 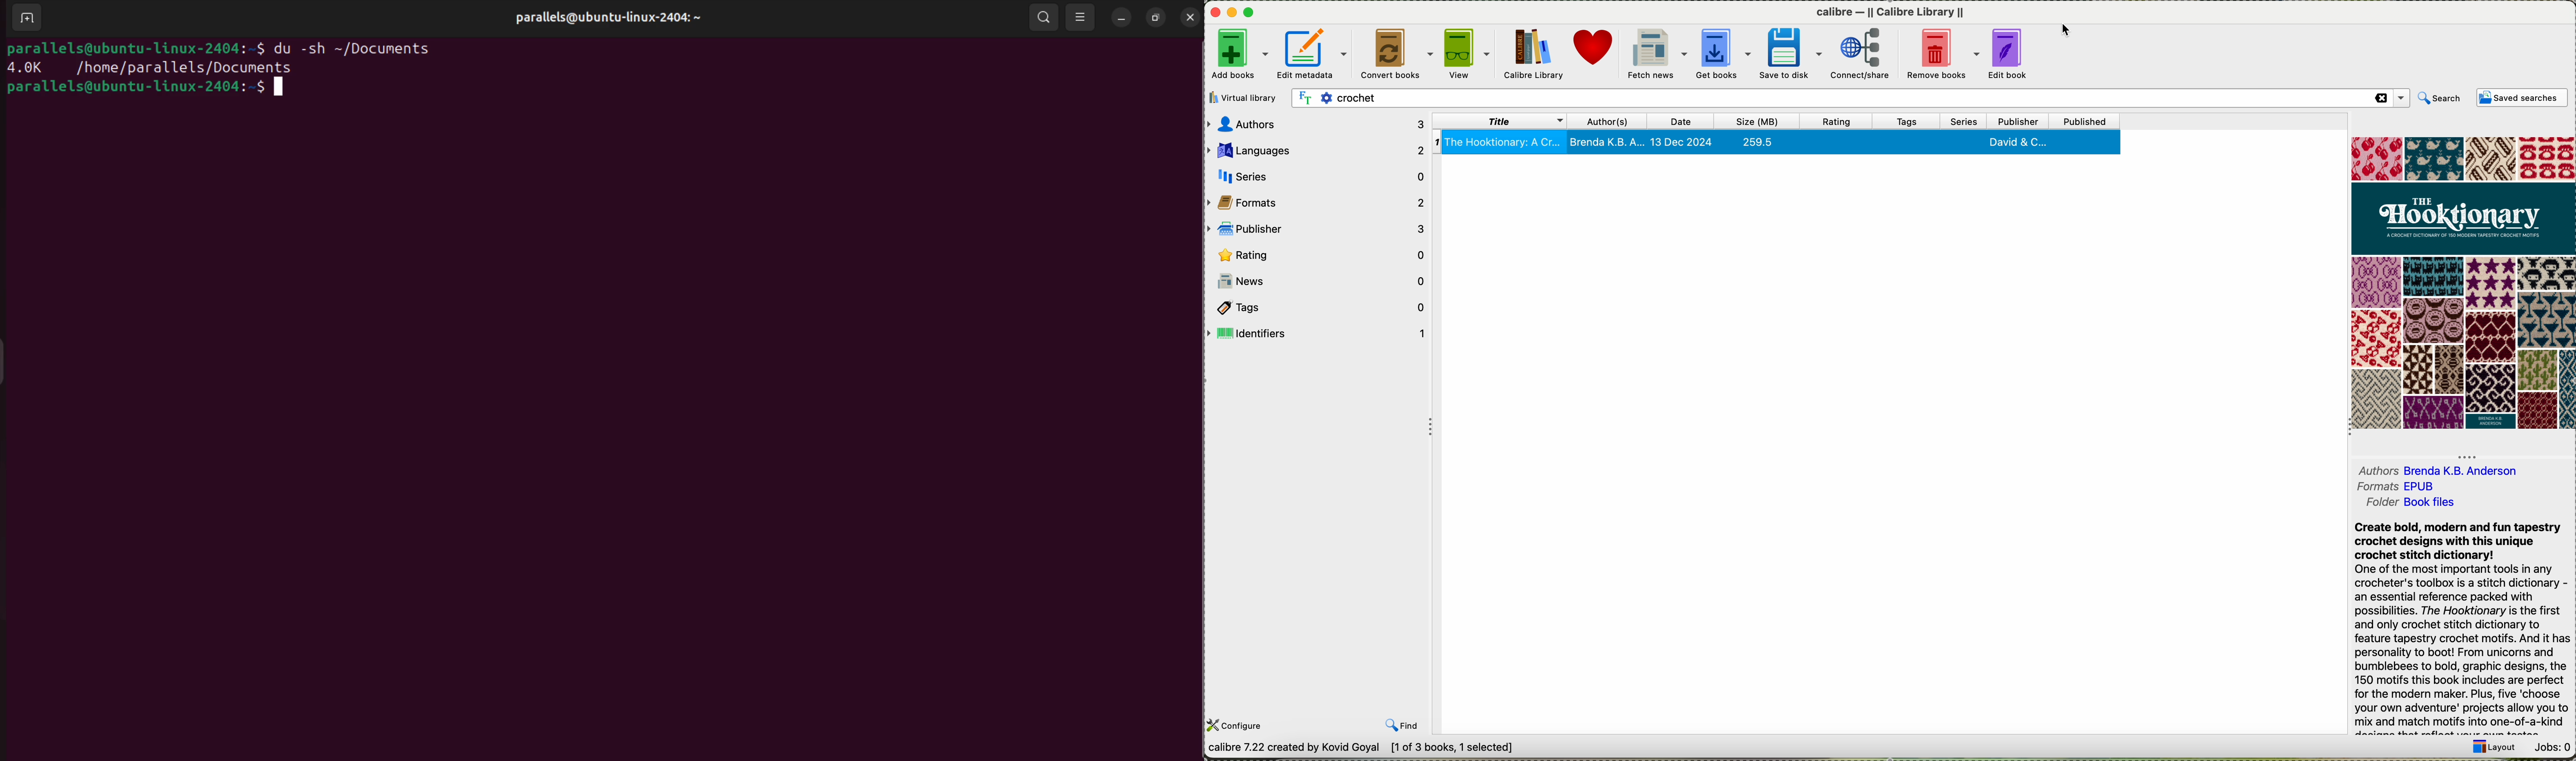 What do you see at coordinates (1318, 228) in the screenshot?
I see `publisher` at bounding box center [1318, 228].